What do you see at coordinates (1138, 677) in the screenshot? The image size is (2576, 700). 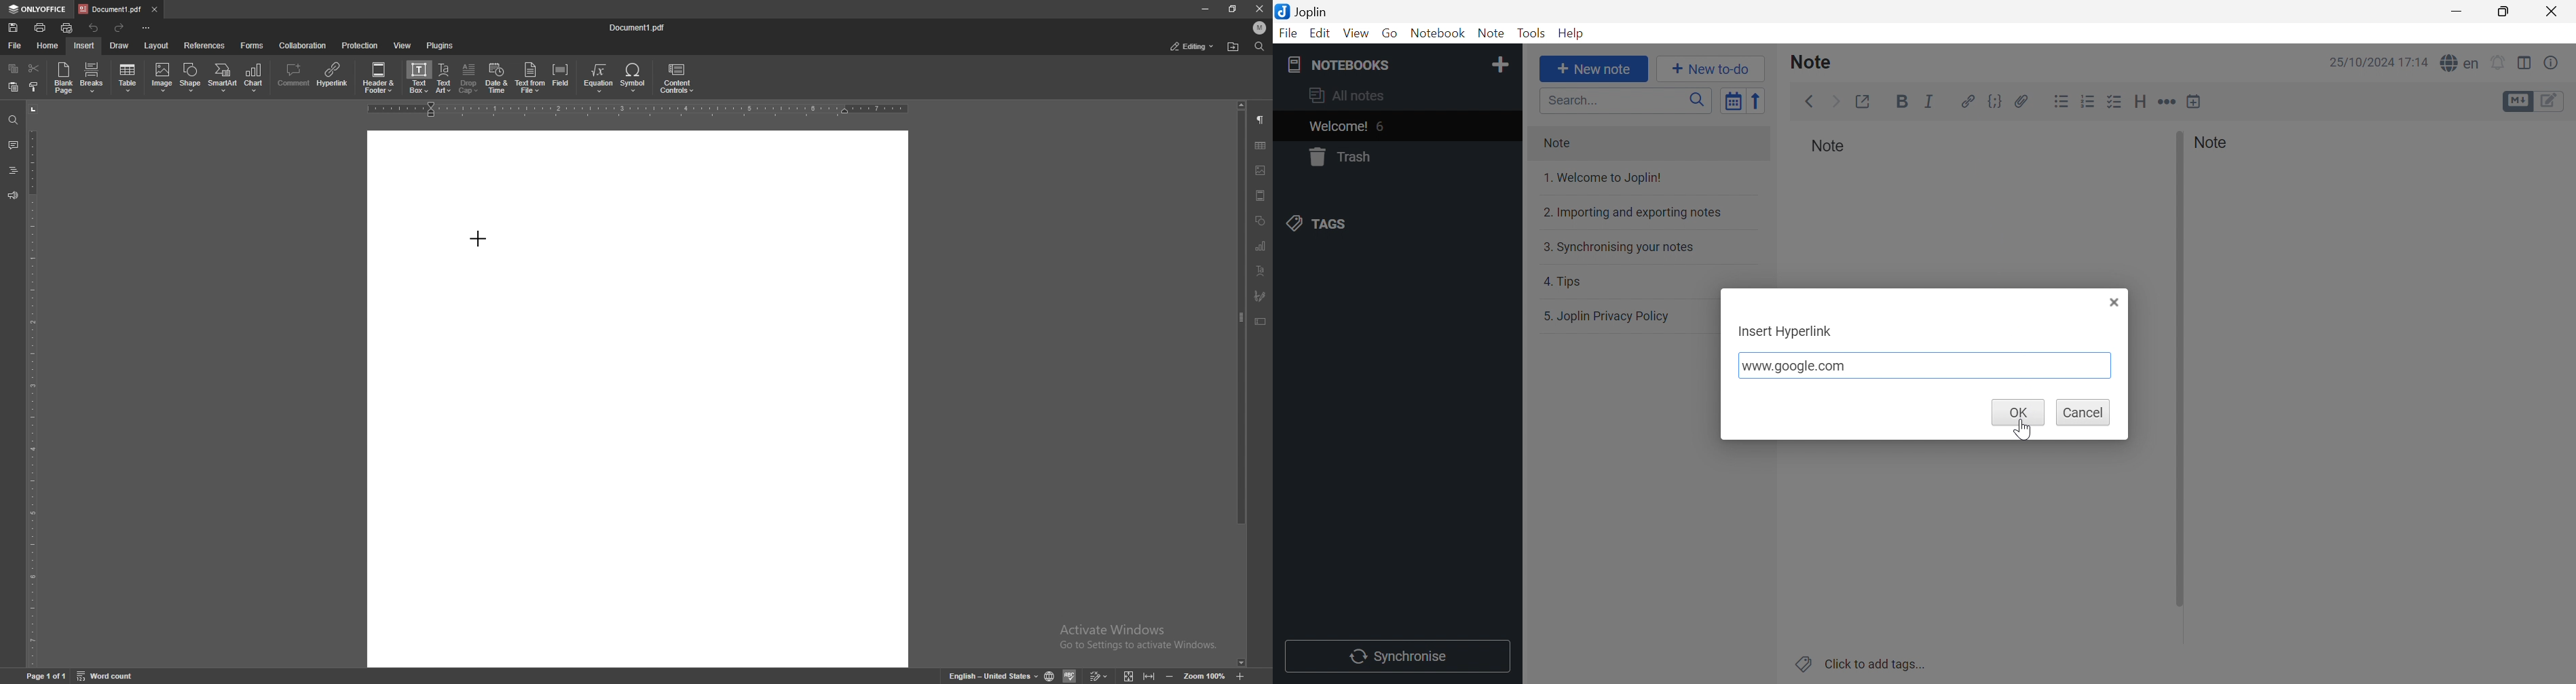 I see `expand` at bounding box center [1138, 677].